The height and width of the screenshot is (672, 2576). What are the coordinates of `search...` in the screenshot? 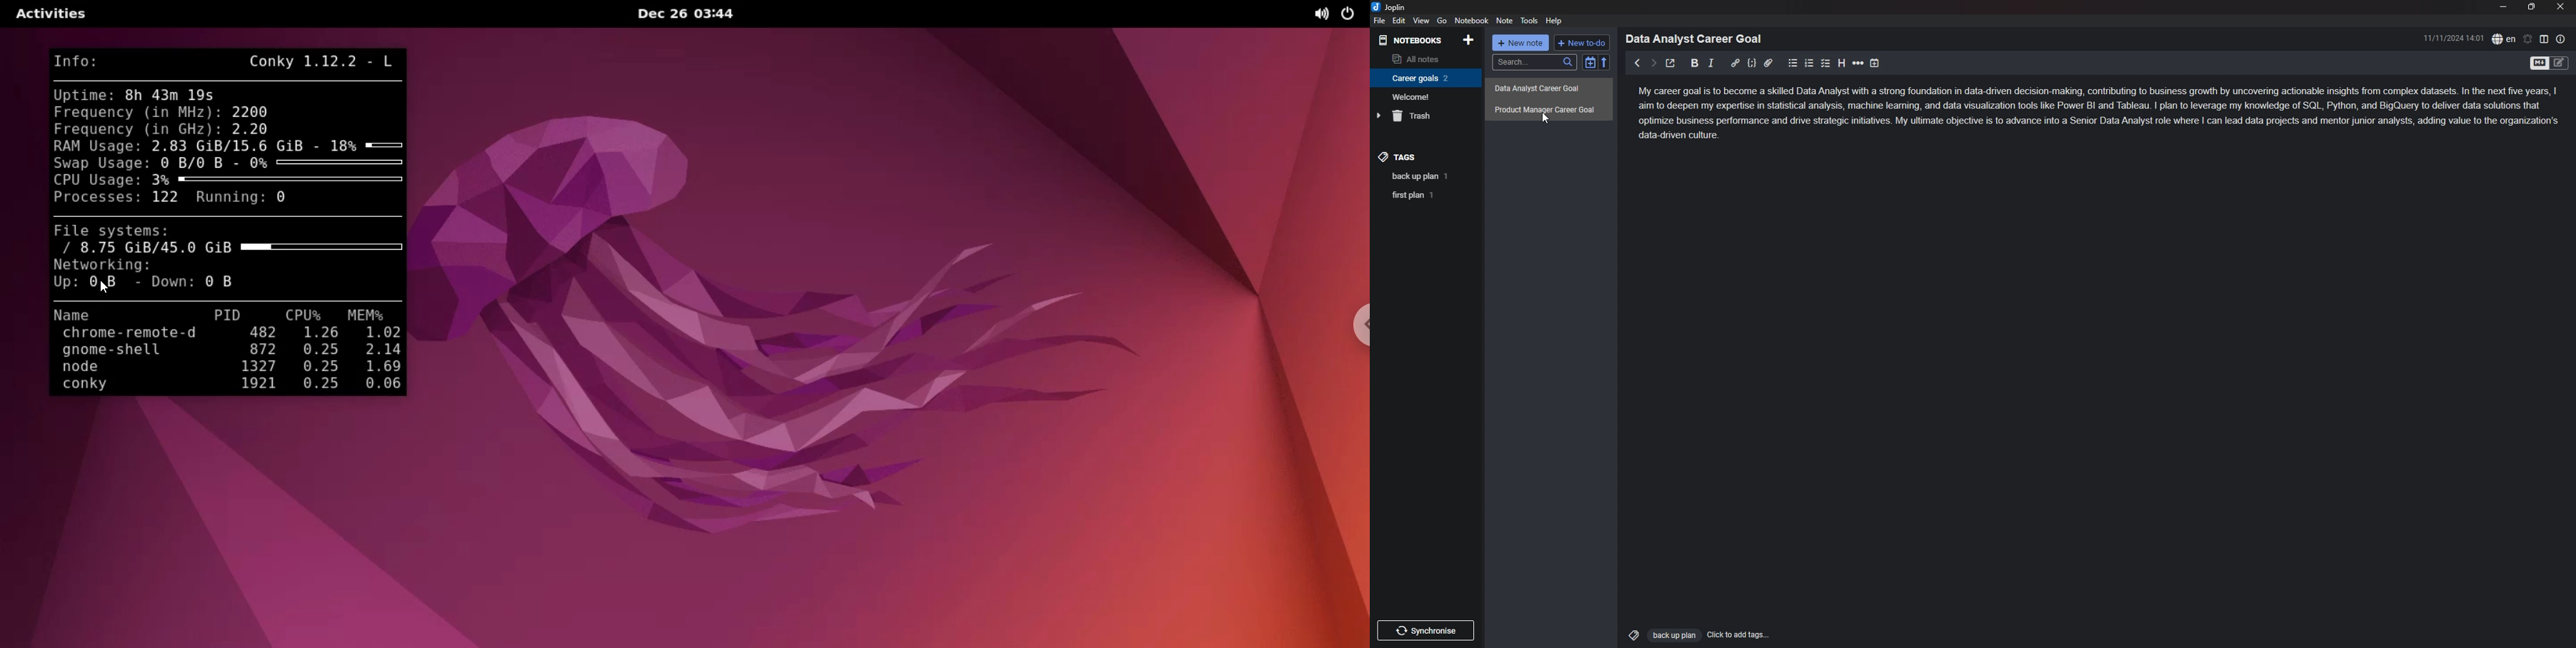 It's located at (1534, 62).